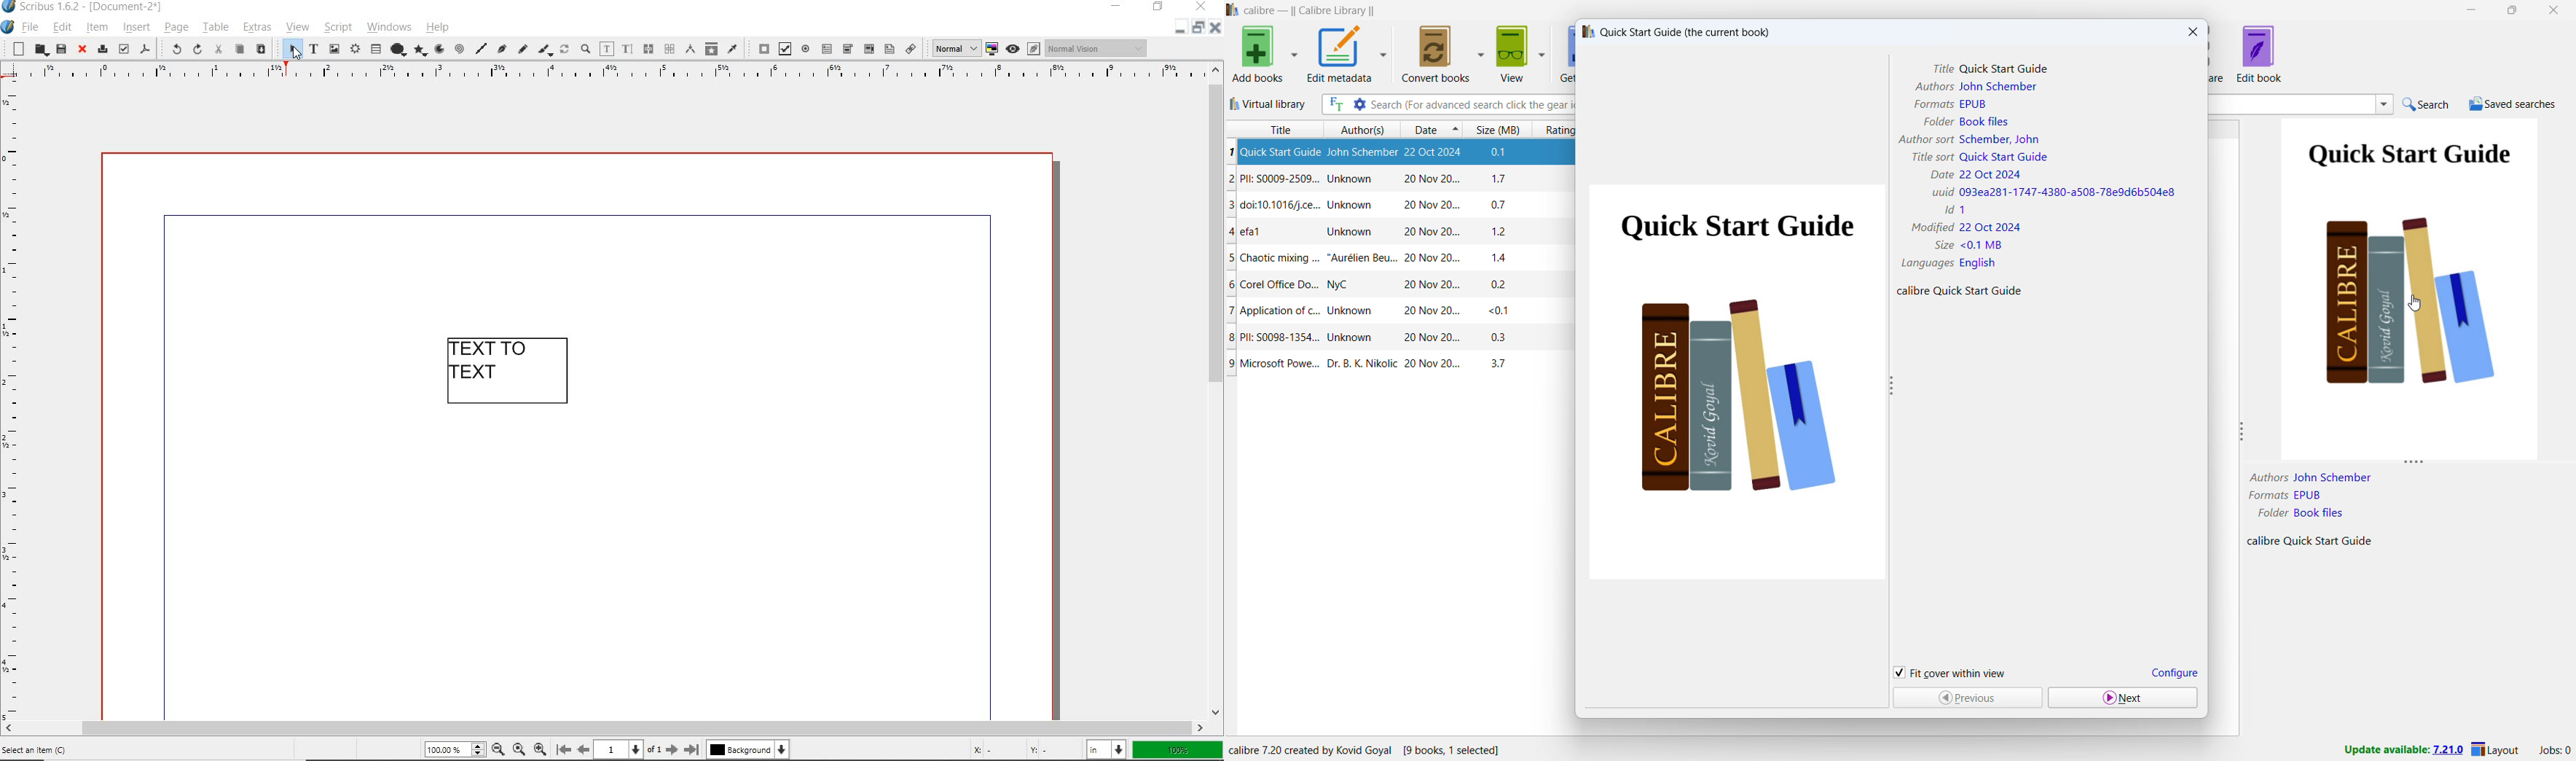 The width and height of the screenshot is (2576, 784). I want to click on 20 Nov 20.., so click(1424, 311).